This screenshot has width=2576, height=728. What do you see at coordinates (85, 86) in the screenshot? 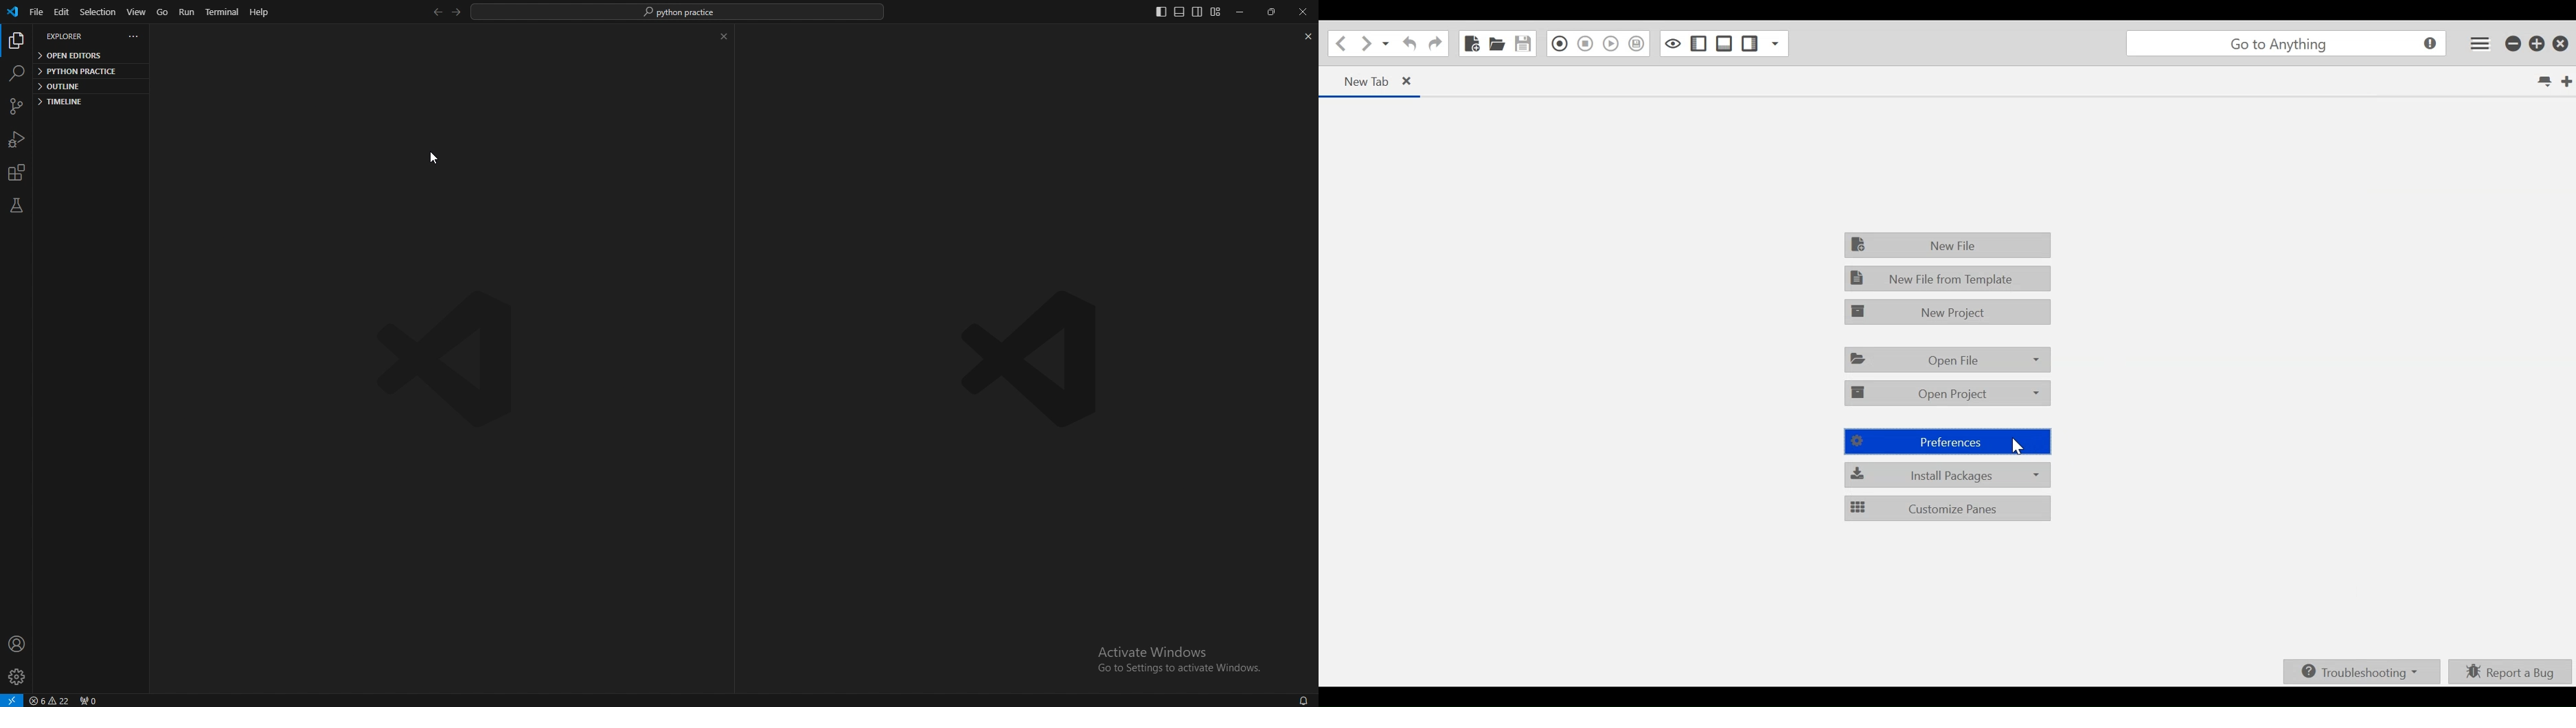
I see `outline` at bounding box center [85, 86].